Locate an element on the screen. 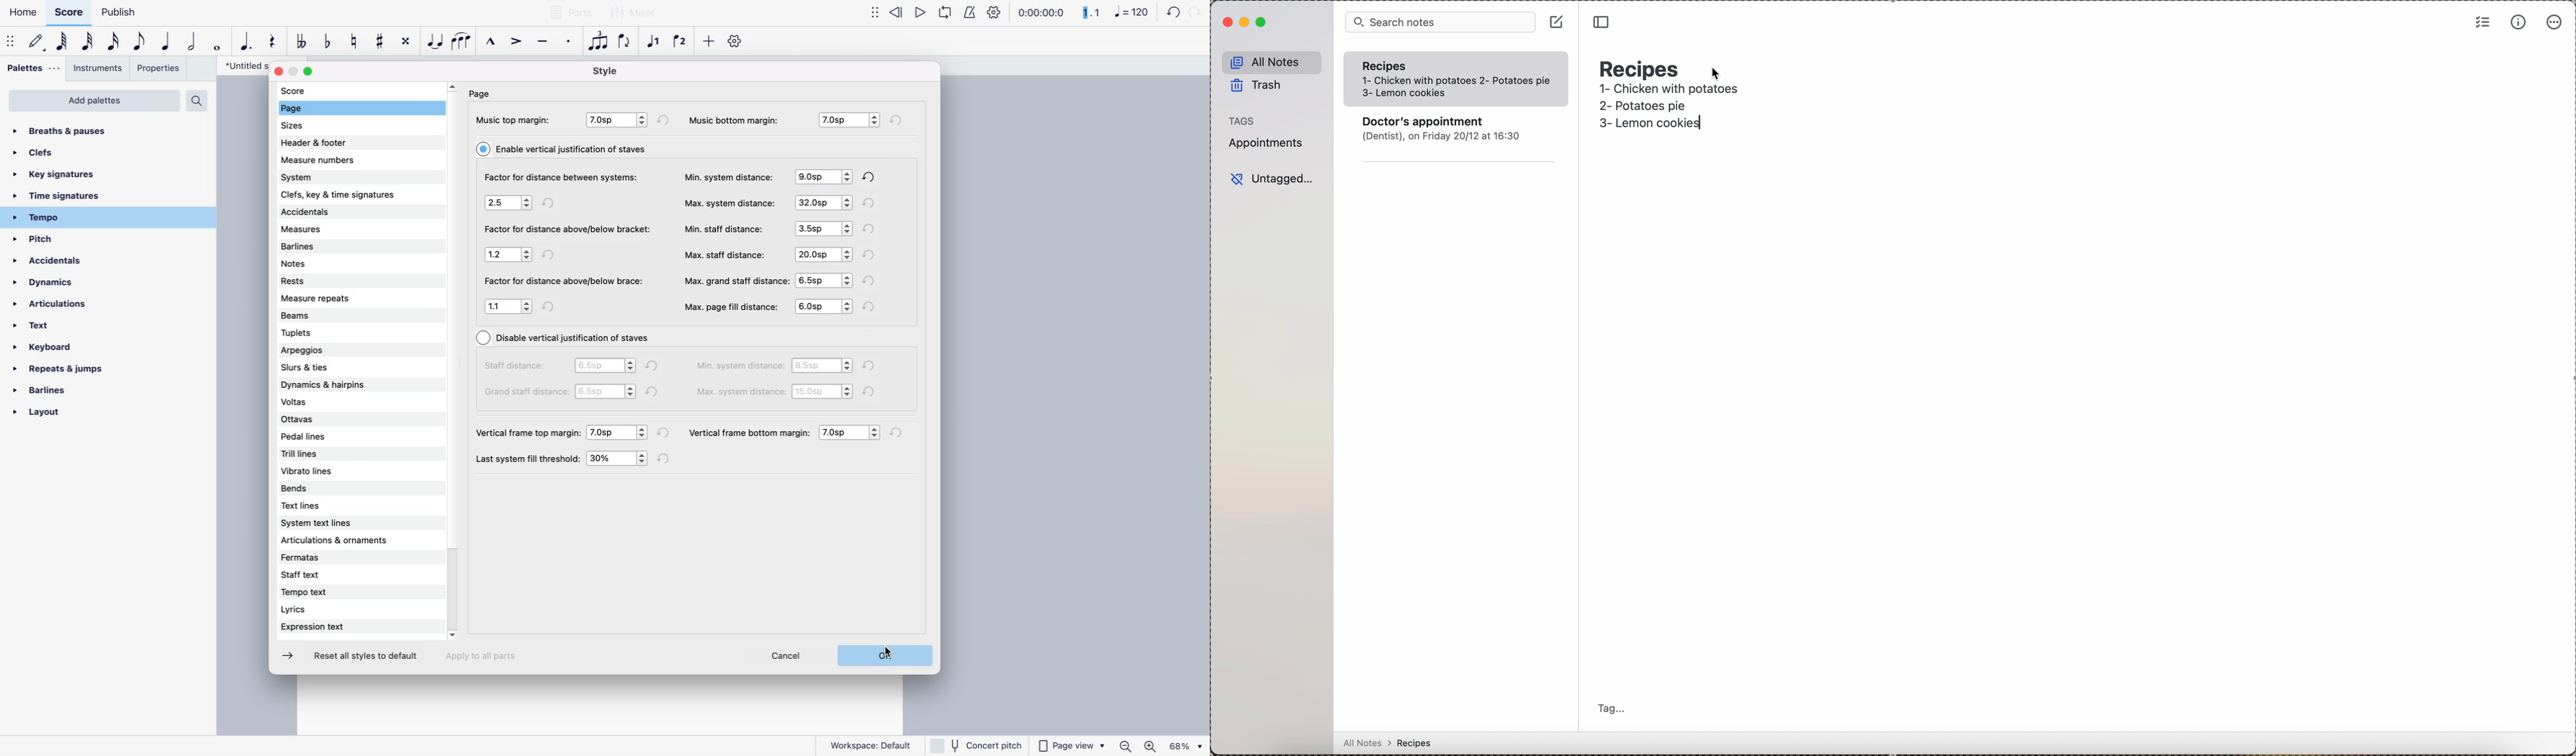 The width and height of the screenshot is (2576, 756). tie is located at coordinates (436, 44).